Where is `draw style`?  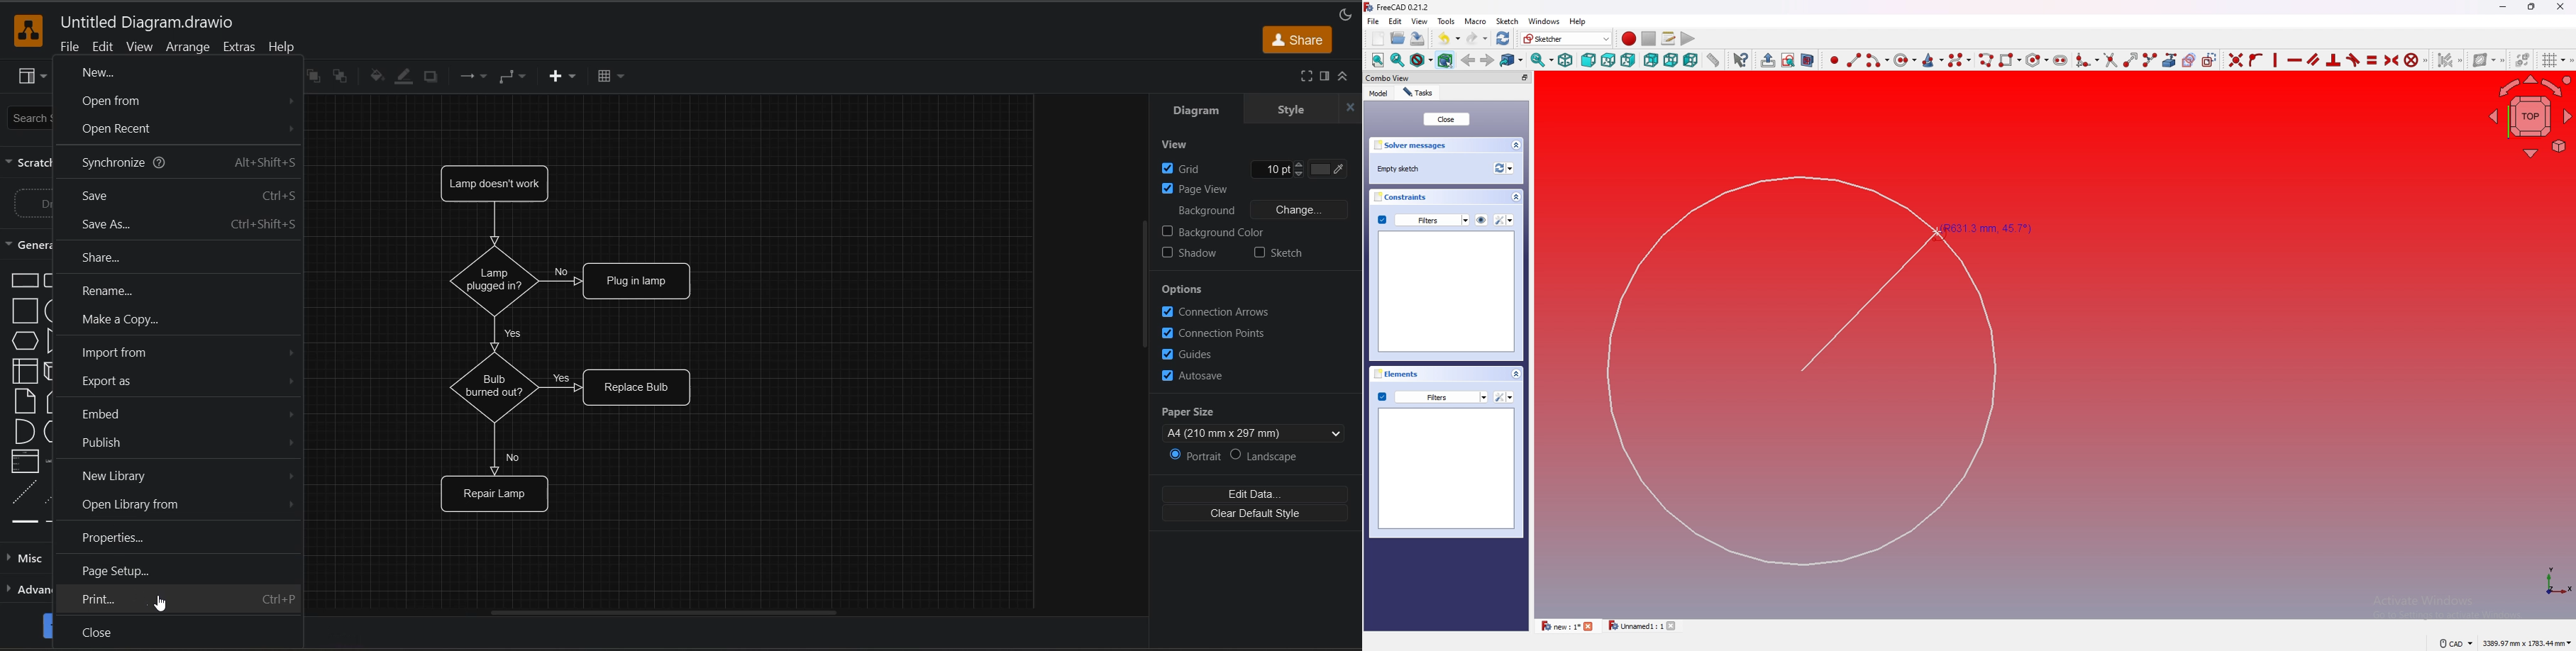 draw style is located at coordinates (1421, 59).